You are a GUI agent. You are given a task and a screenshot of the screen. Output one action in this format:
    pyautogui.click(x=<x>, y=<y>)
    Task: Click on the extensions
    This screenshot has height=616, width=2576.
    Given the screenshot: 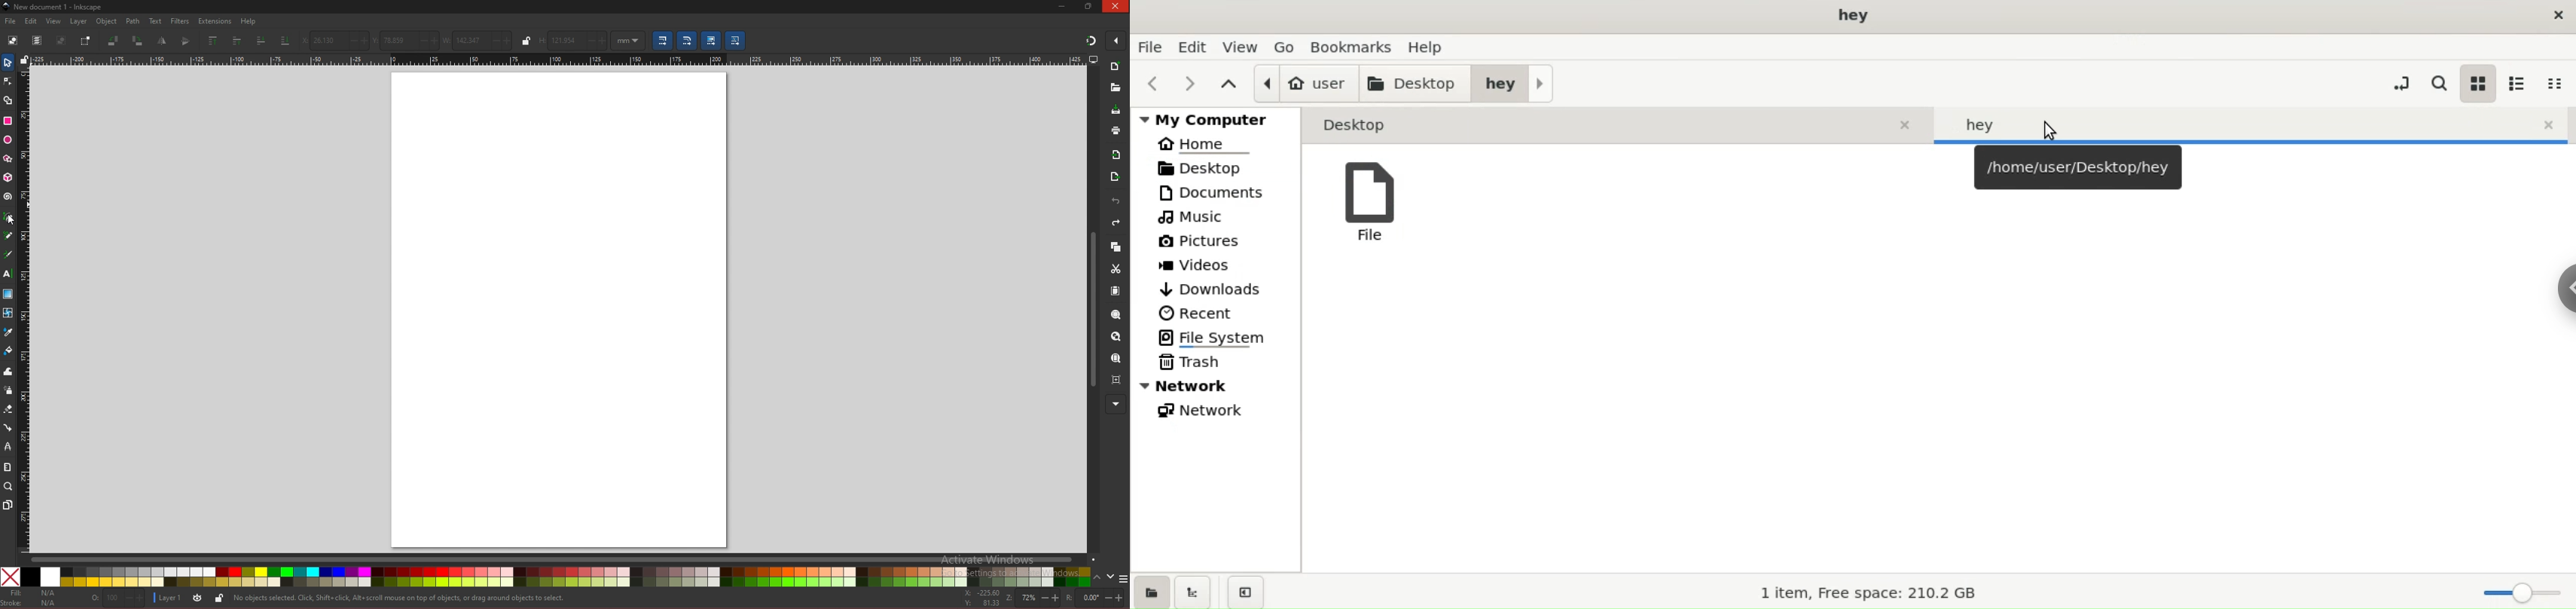 What is the action you would take?
    pyautogui.click(x=214, y=22)
    